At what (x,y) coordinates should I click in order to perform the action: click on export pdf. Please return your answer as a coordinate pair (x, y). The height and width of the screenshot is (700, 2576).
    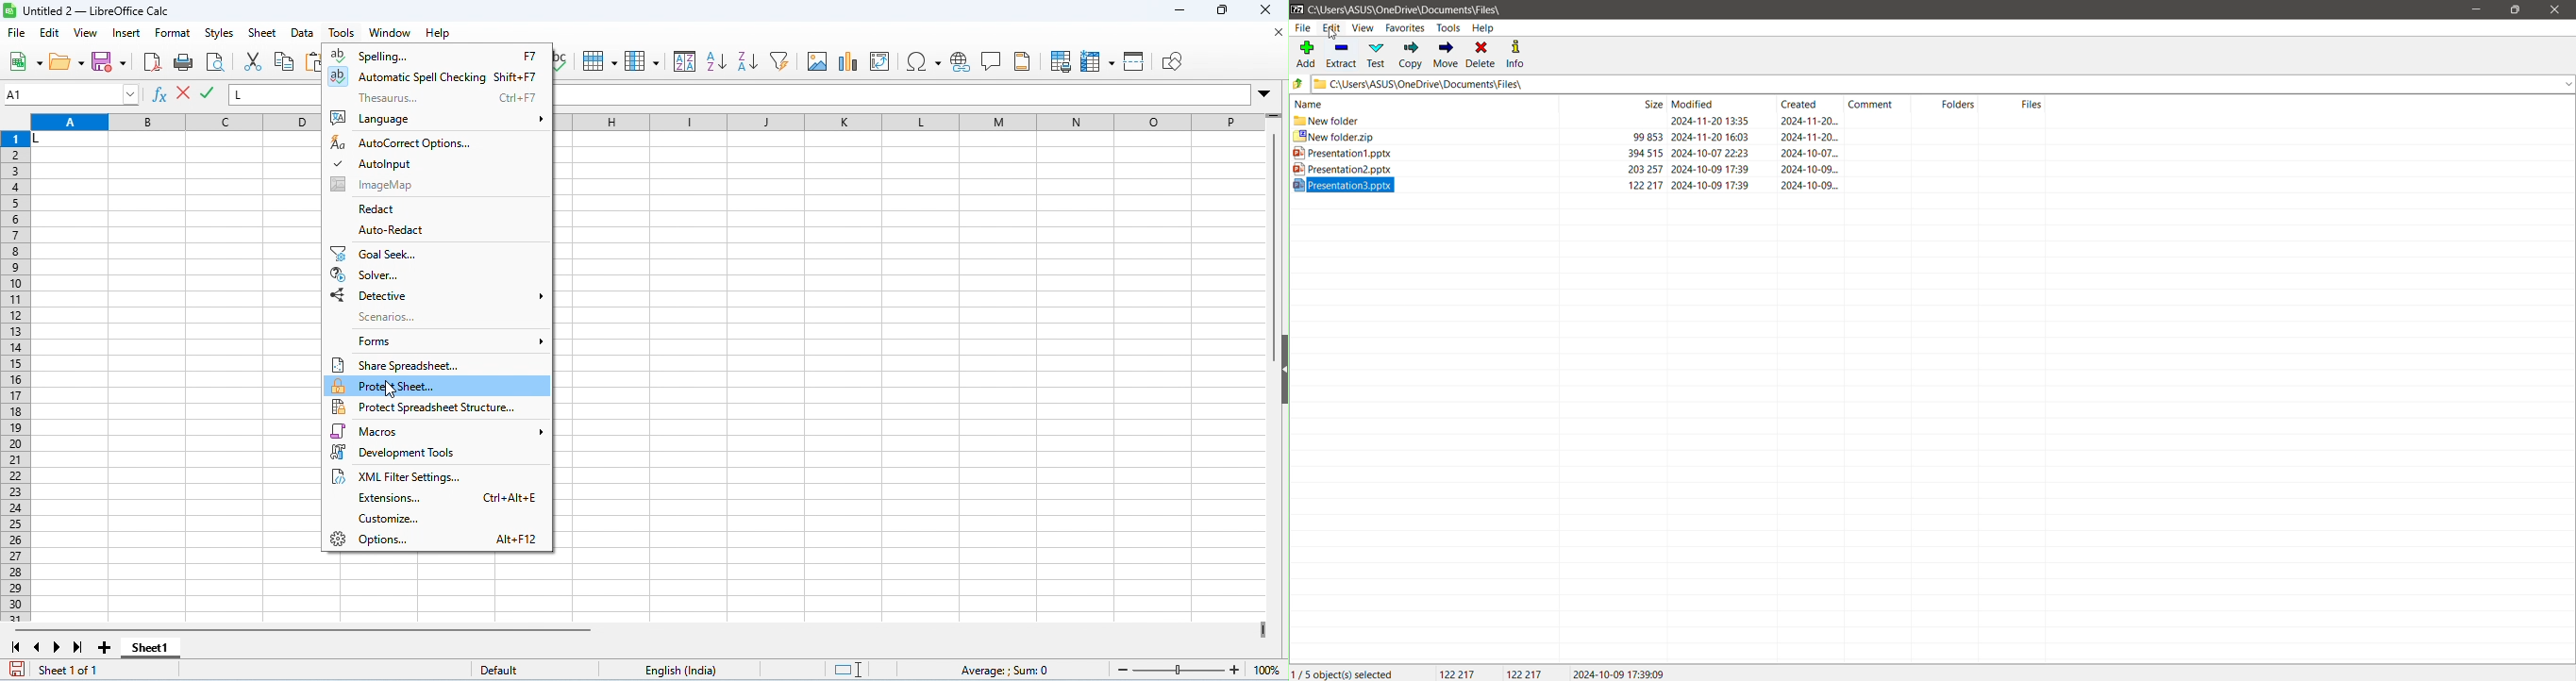
    Looking at the image, I should click on (152, 61).